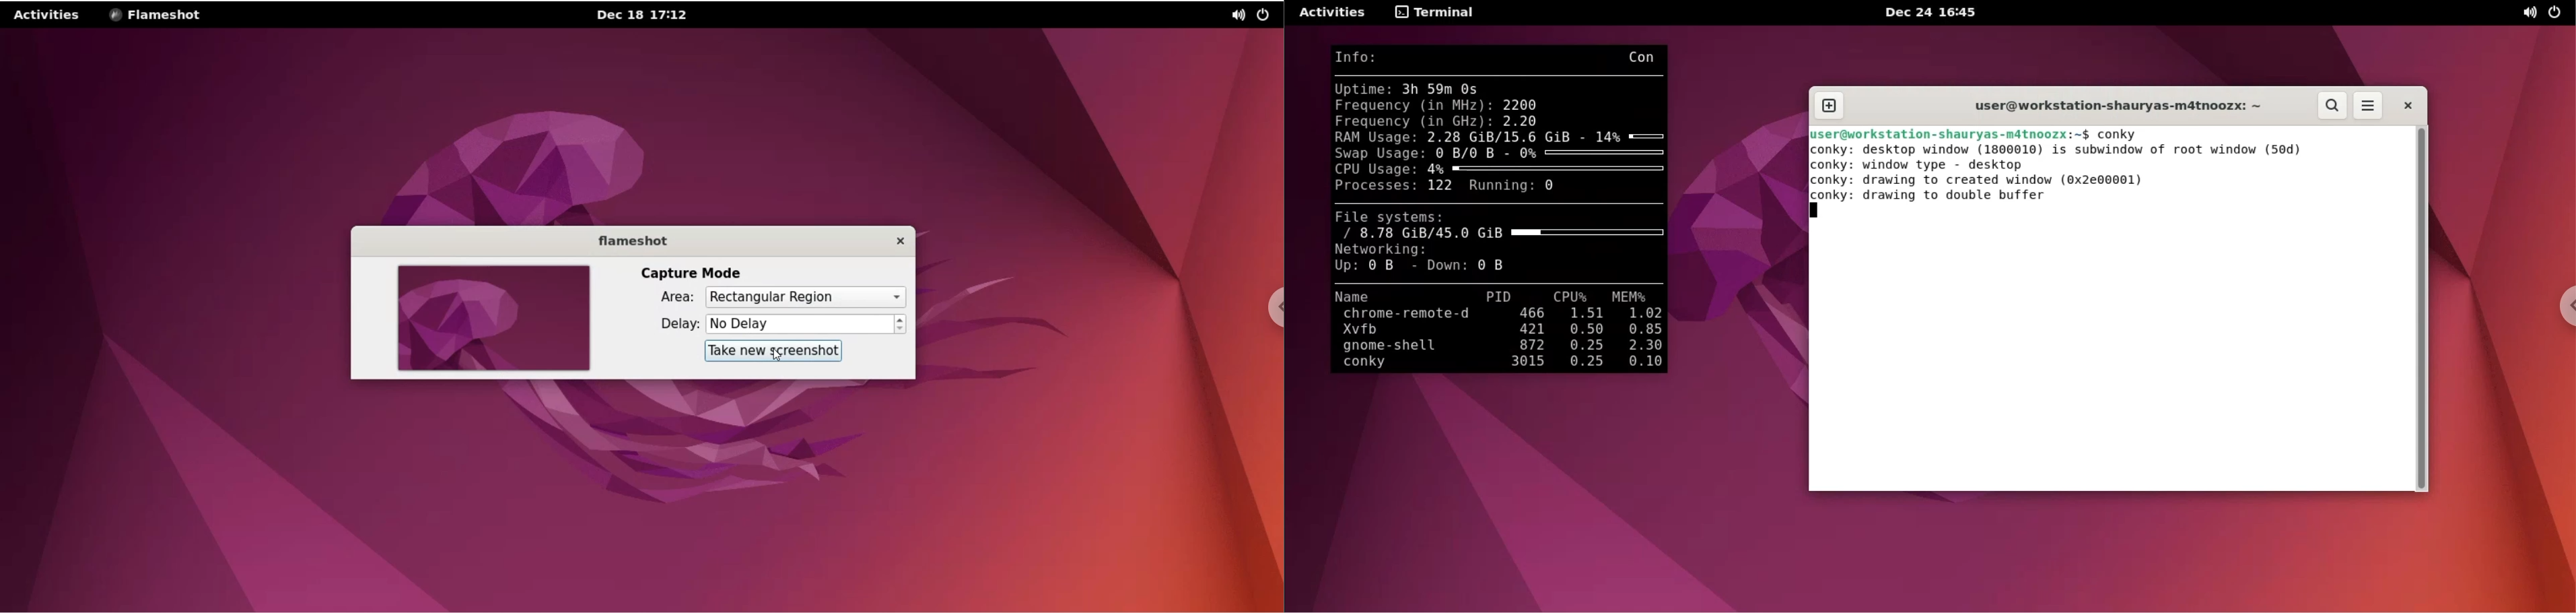 The height and width of the screenshot is (616, 2576). What do you see at coordinates (808, 296) in the screenshot?
I see `capture area options` at bounding box center [808, 296].